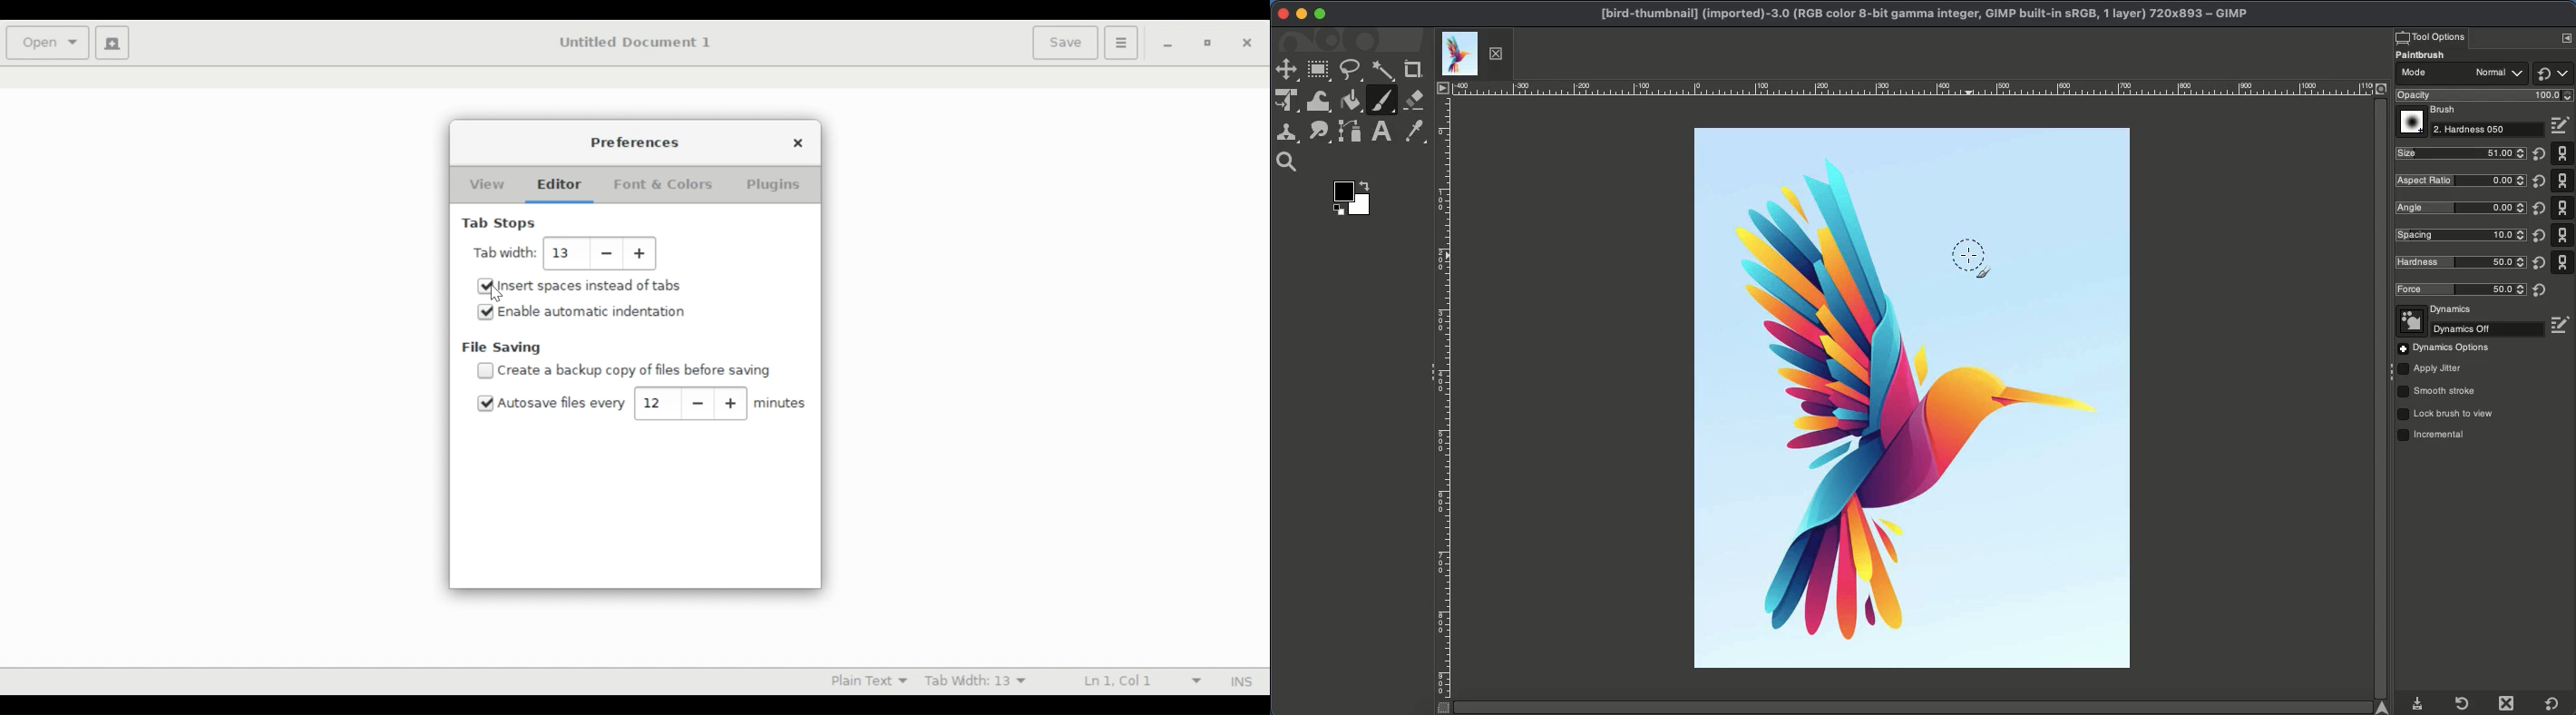  Describe the element at coordinates (1066, 42) in the screenshot. I see `Save` at that location.